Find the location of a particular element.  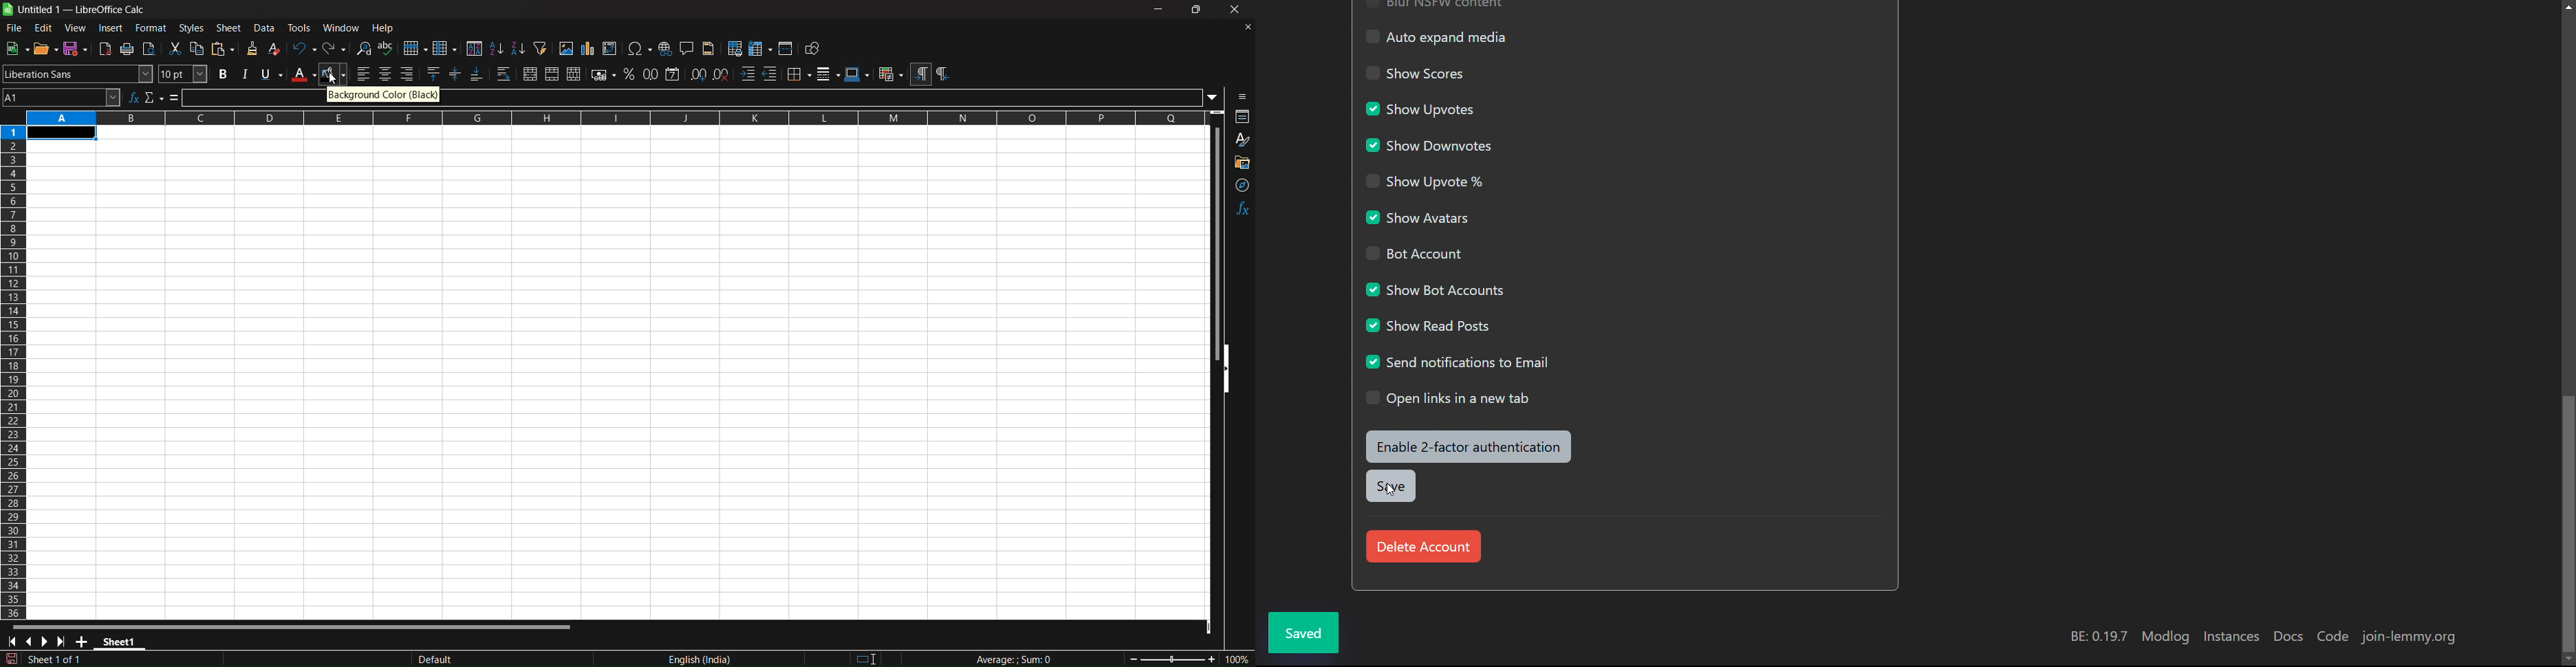

send notifications to email is located at coordinates (1460, 360).